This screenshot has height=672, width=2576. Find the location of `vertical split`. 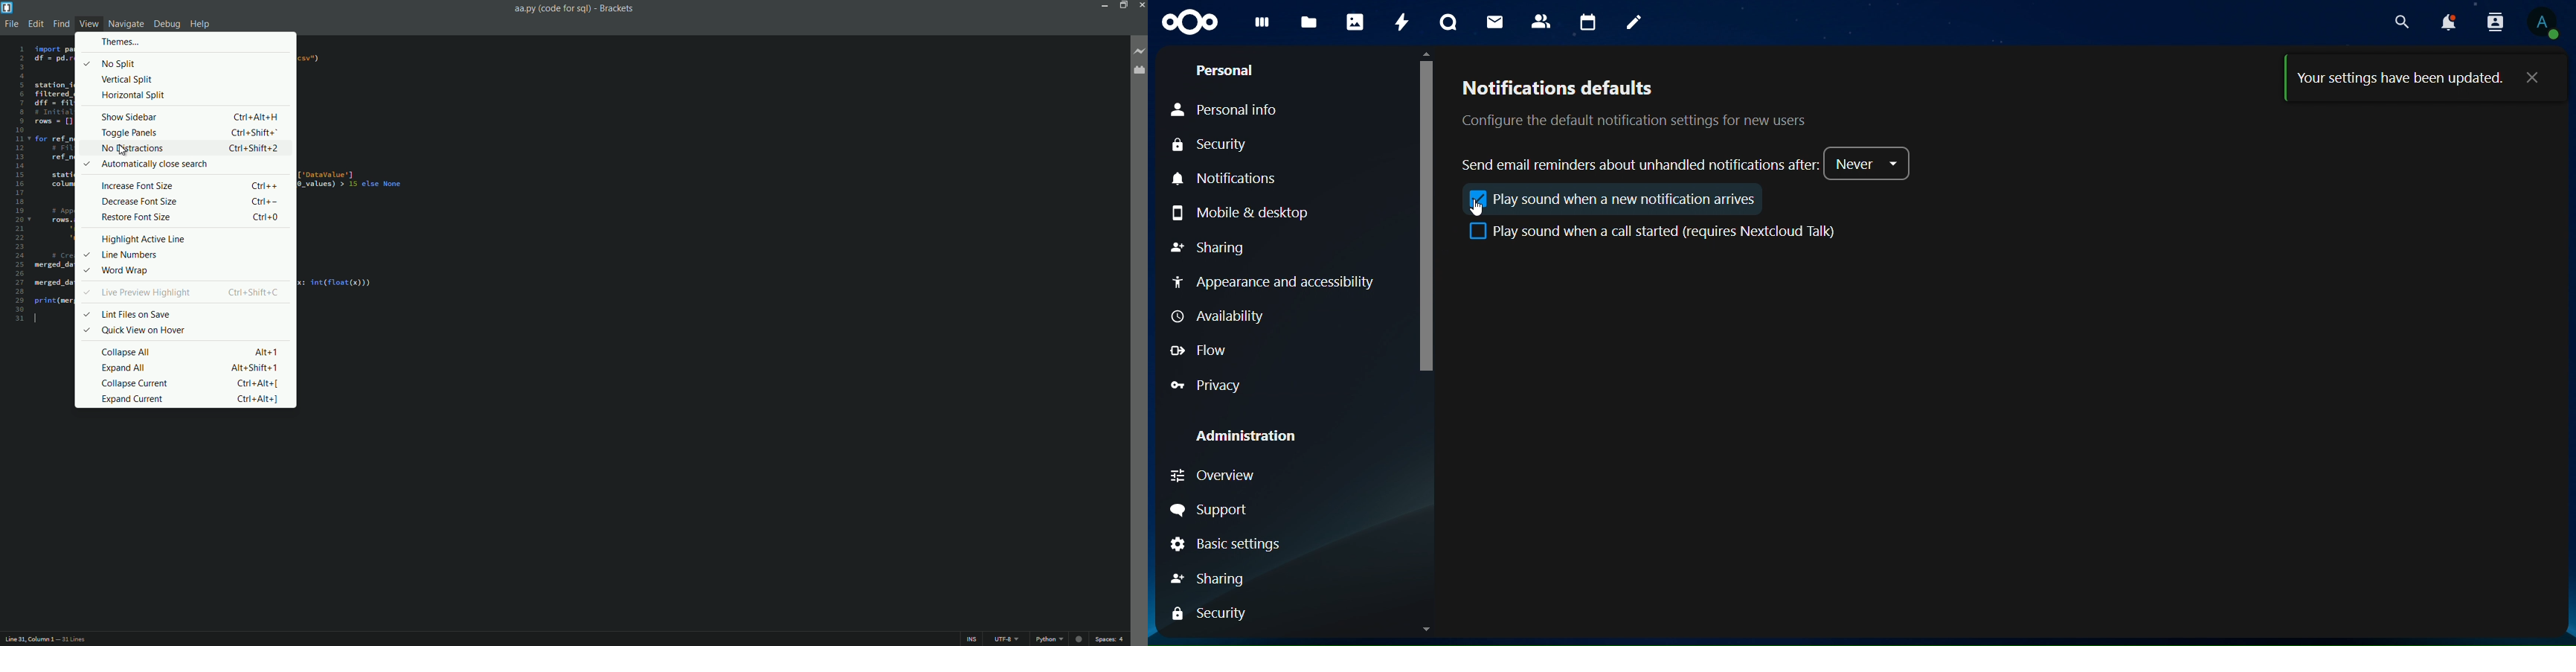

vertical split is located at coordinates (183, 80).